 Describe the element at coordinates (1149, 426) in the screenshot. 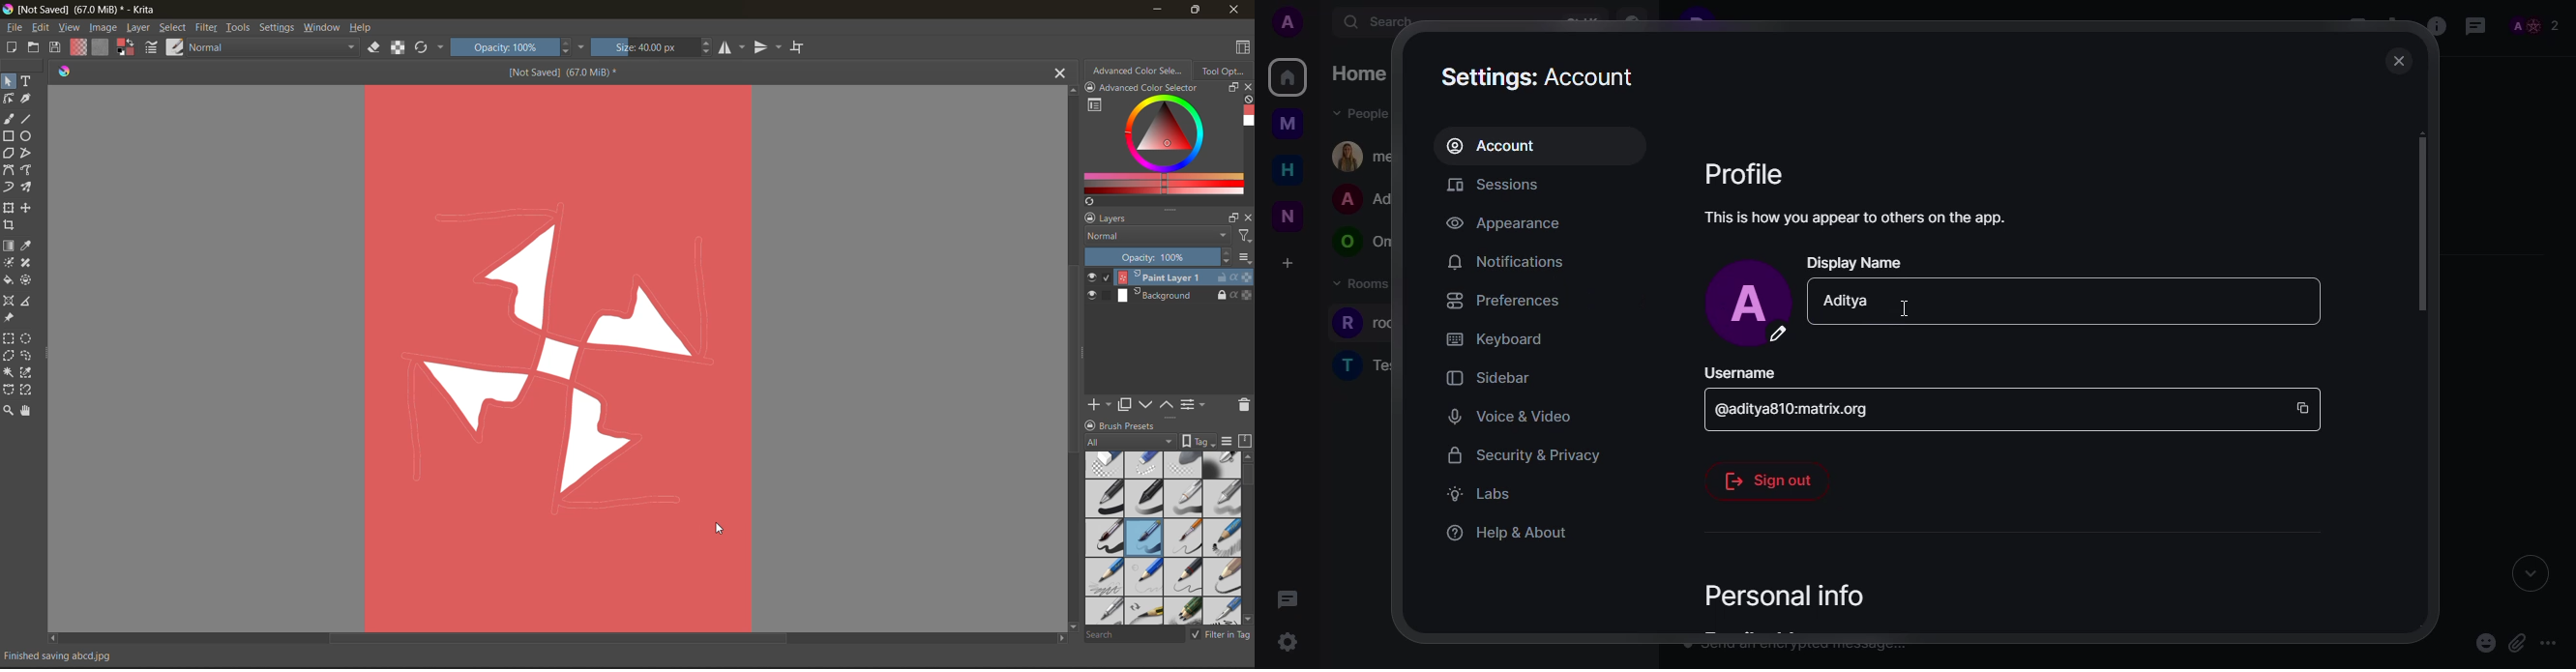

I see `Brush presets` at that location.